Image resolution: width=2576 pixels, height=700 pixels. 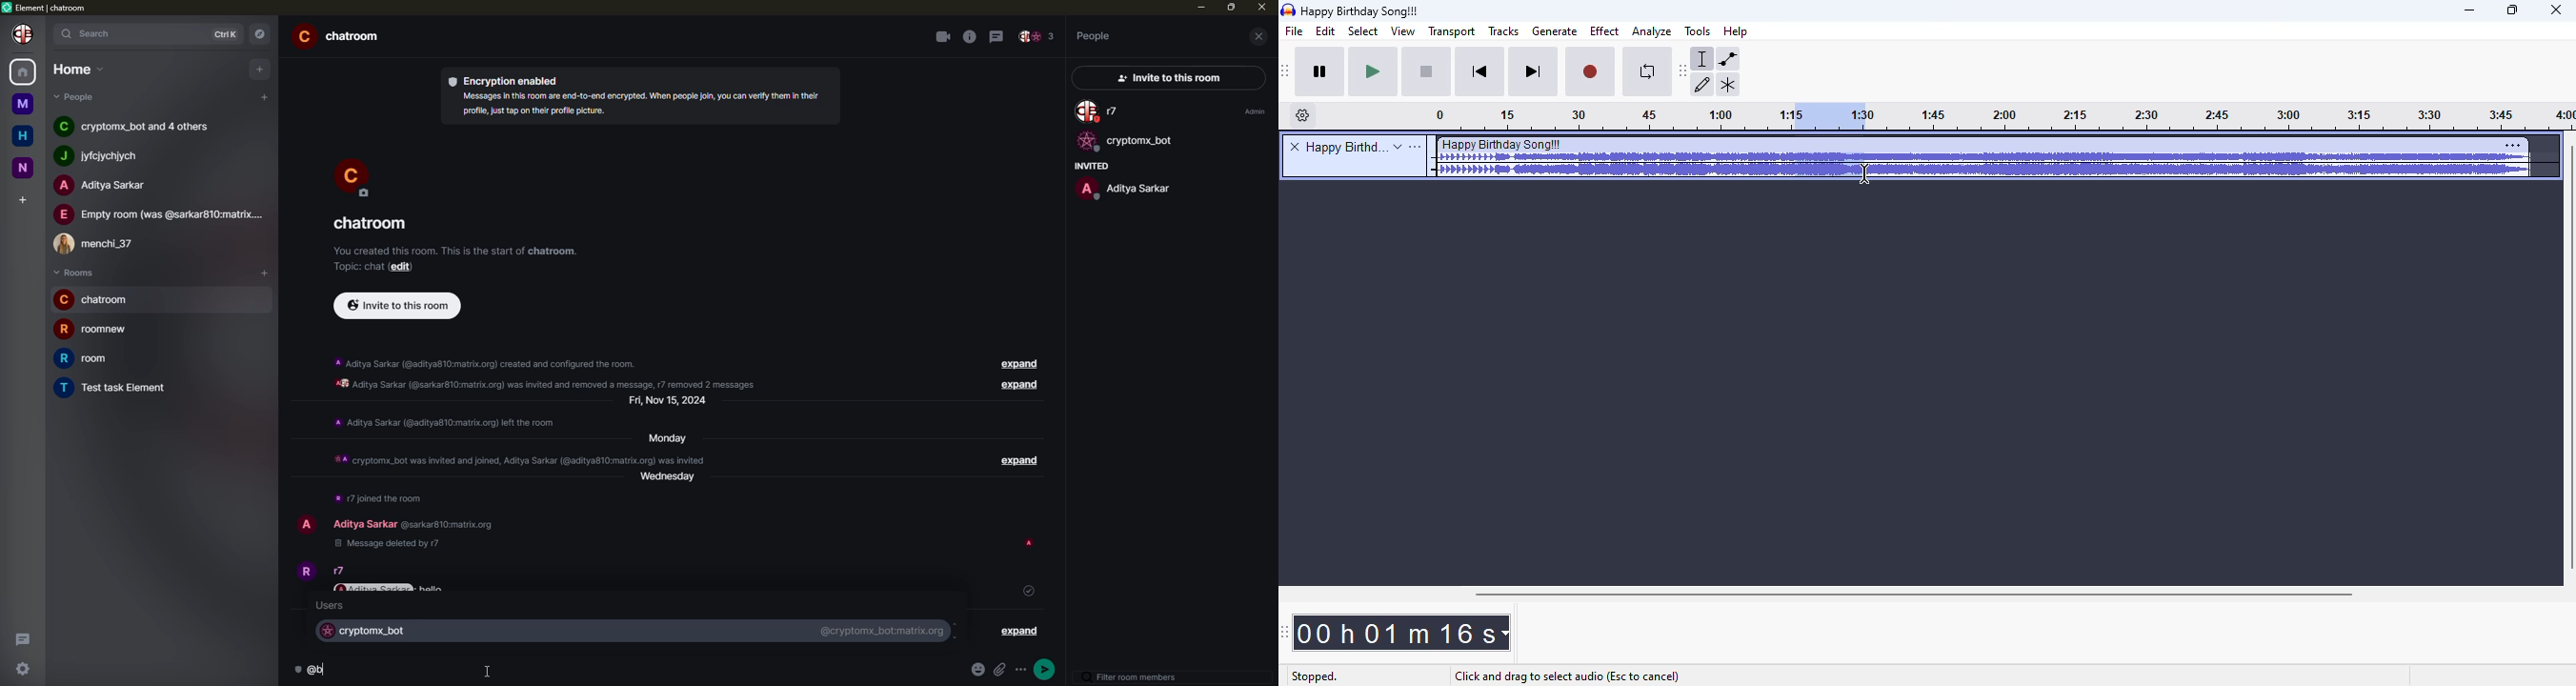 I want to click on info, so click(x=445, y=422).